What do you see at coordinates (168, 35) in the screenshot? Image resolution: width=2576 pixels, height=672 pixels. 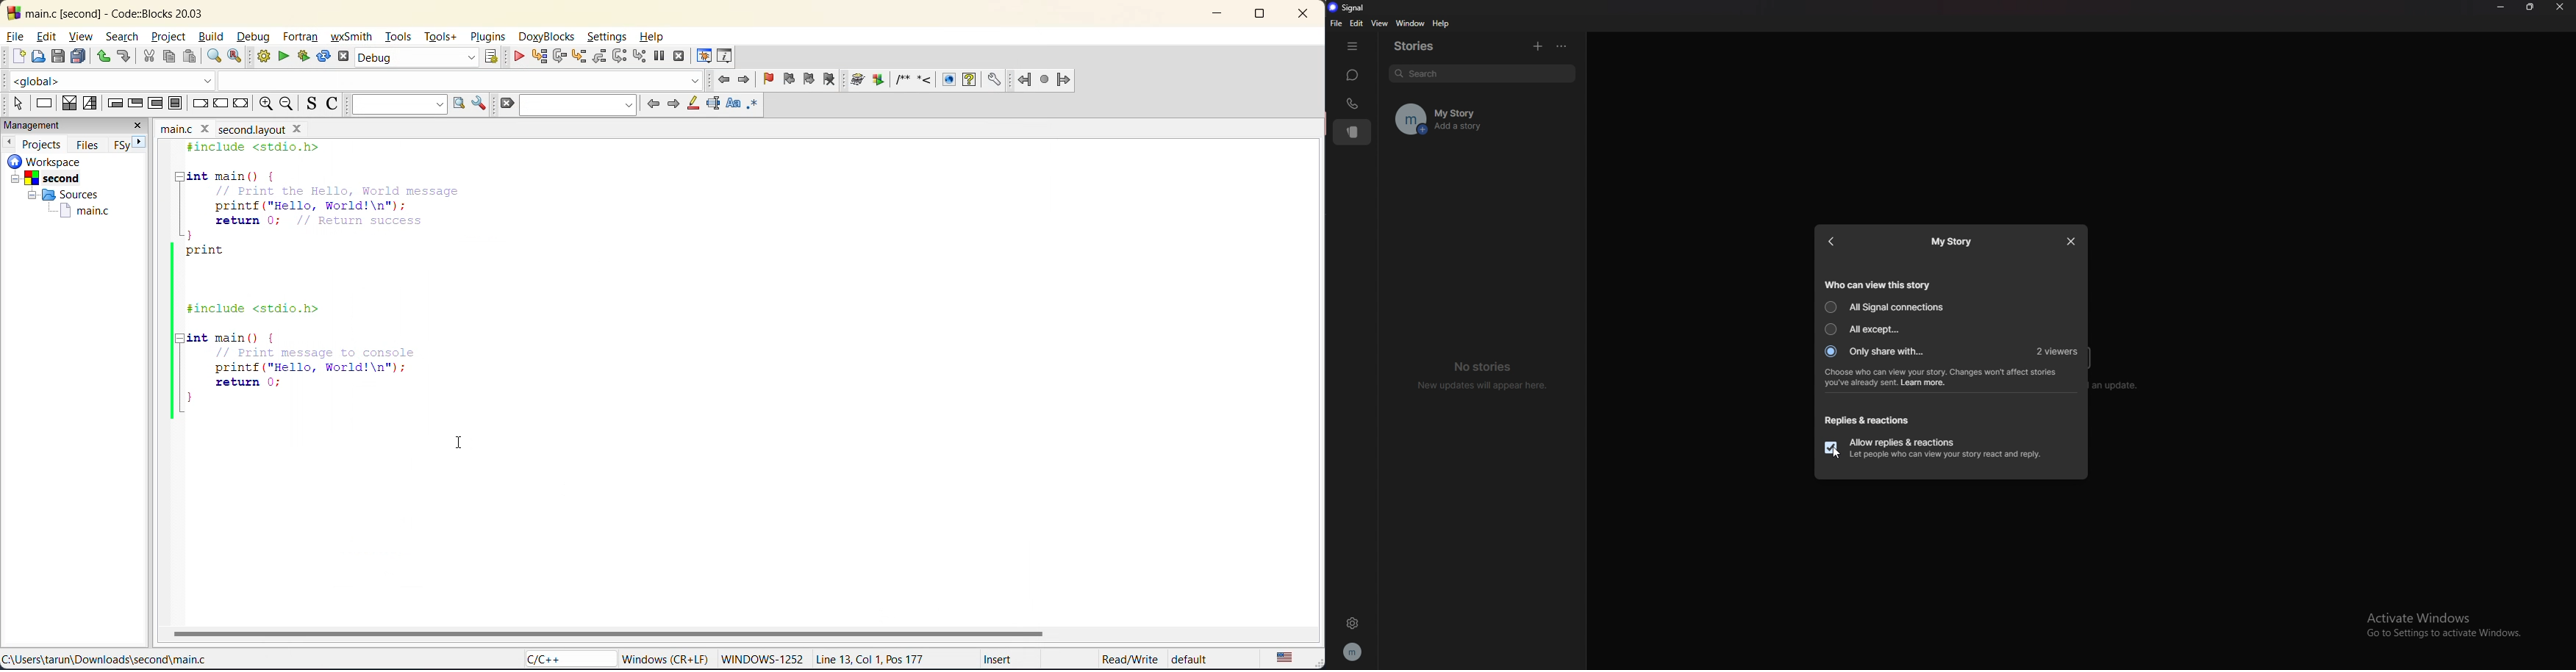 I see `project` at bounding box center [168, 35].